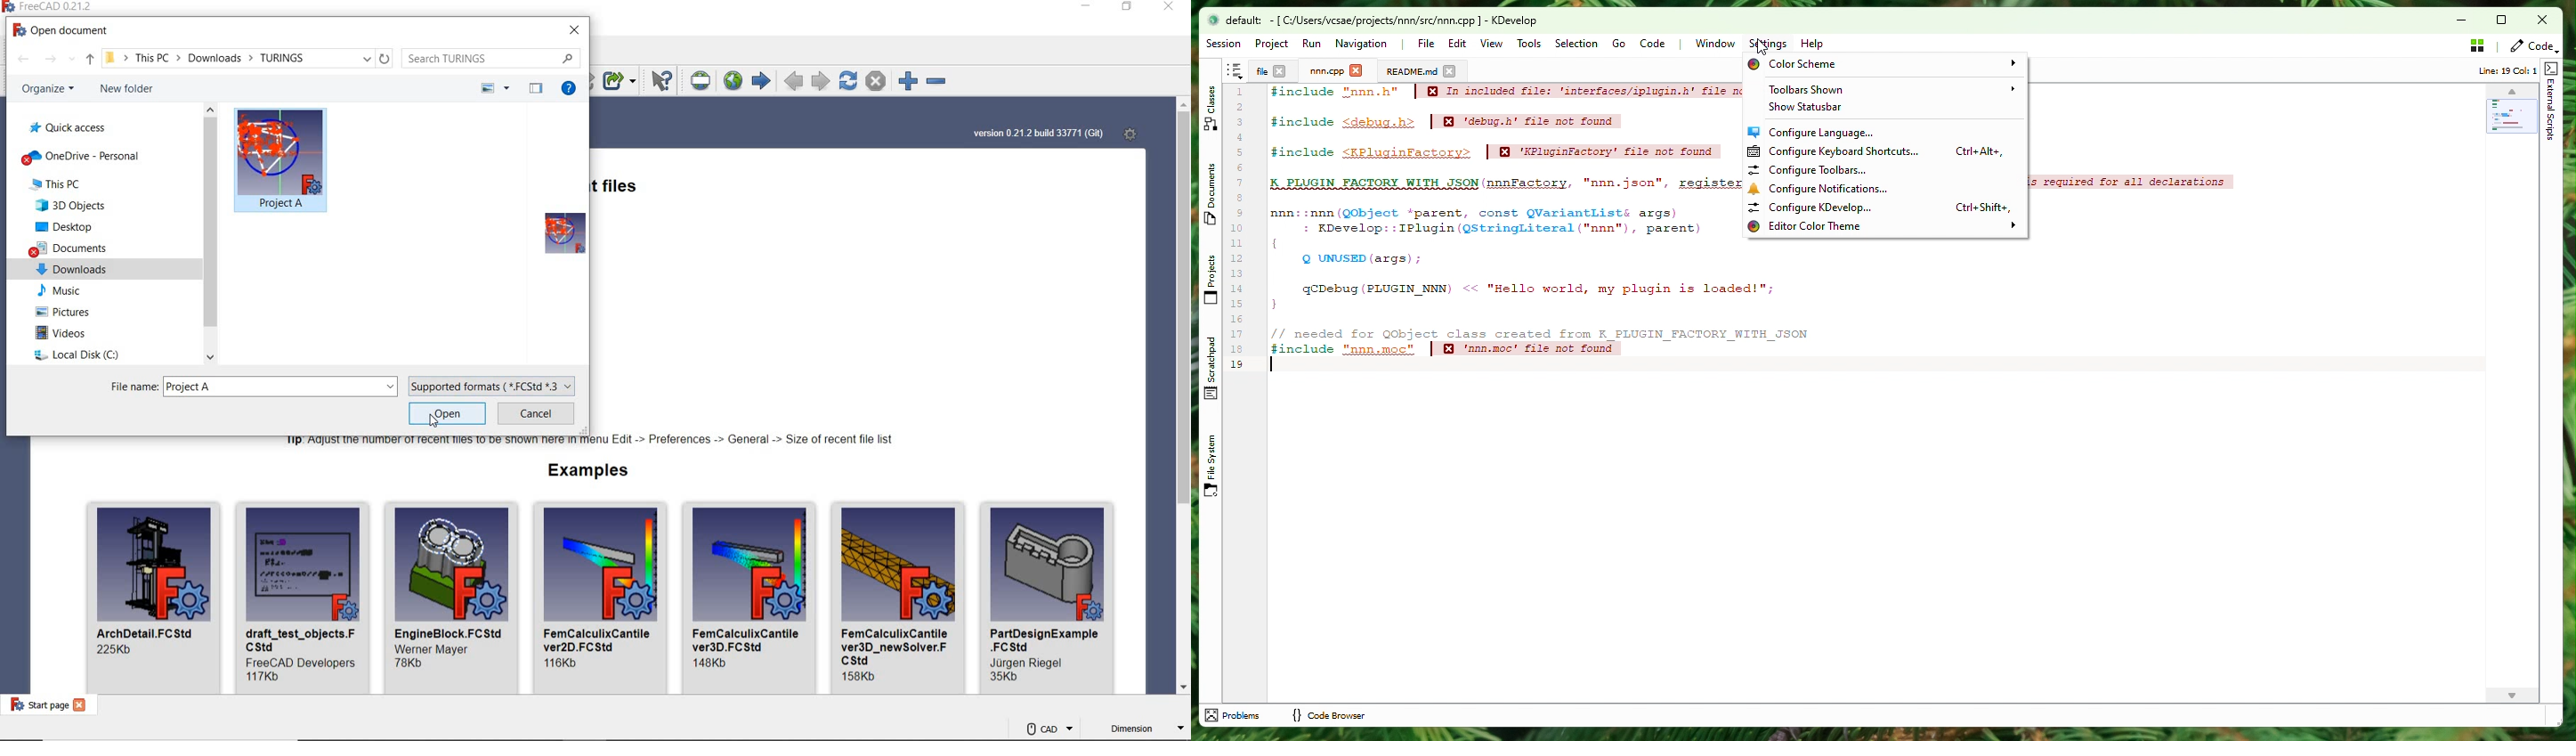  Describe the element at coordinates (1129, 133) in the screenshot. I see `OPEN START PAGE PREFERENCES` at that location.